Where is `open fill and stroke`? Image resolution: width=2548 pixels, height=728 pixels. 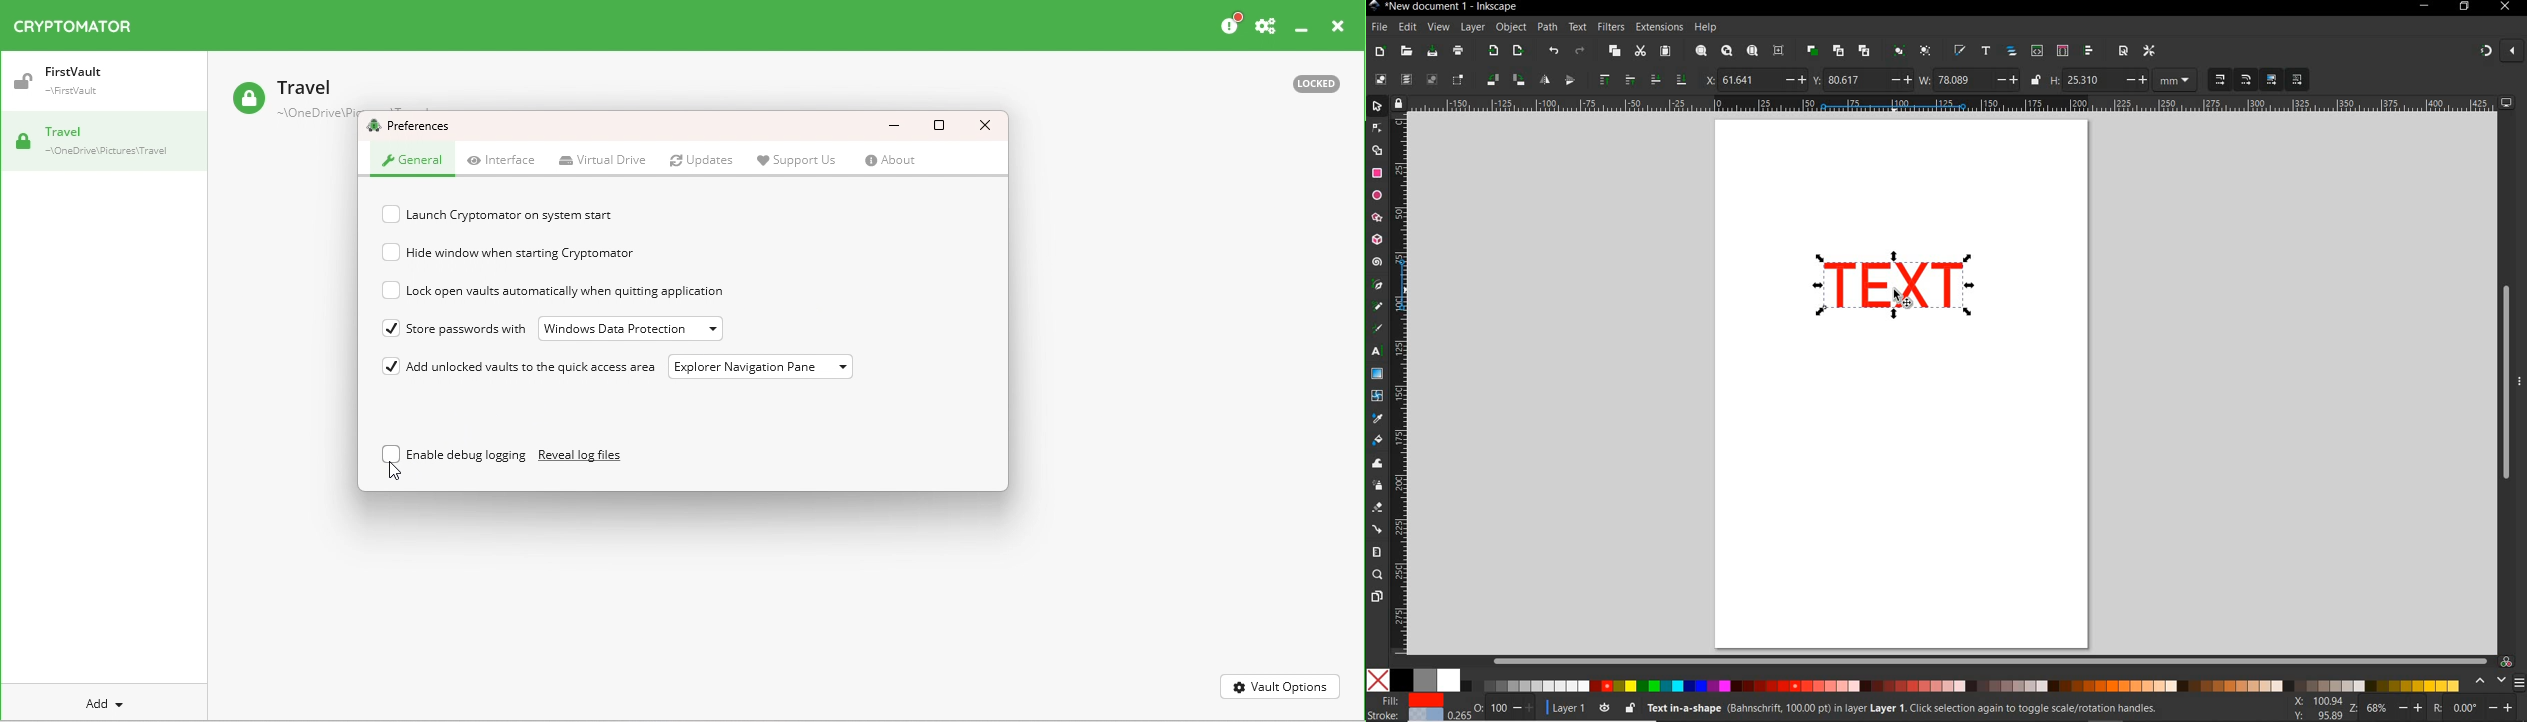
open fill and stroke is located at coordinates (1961, 51).